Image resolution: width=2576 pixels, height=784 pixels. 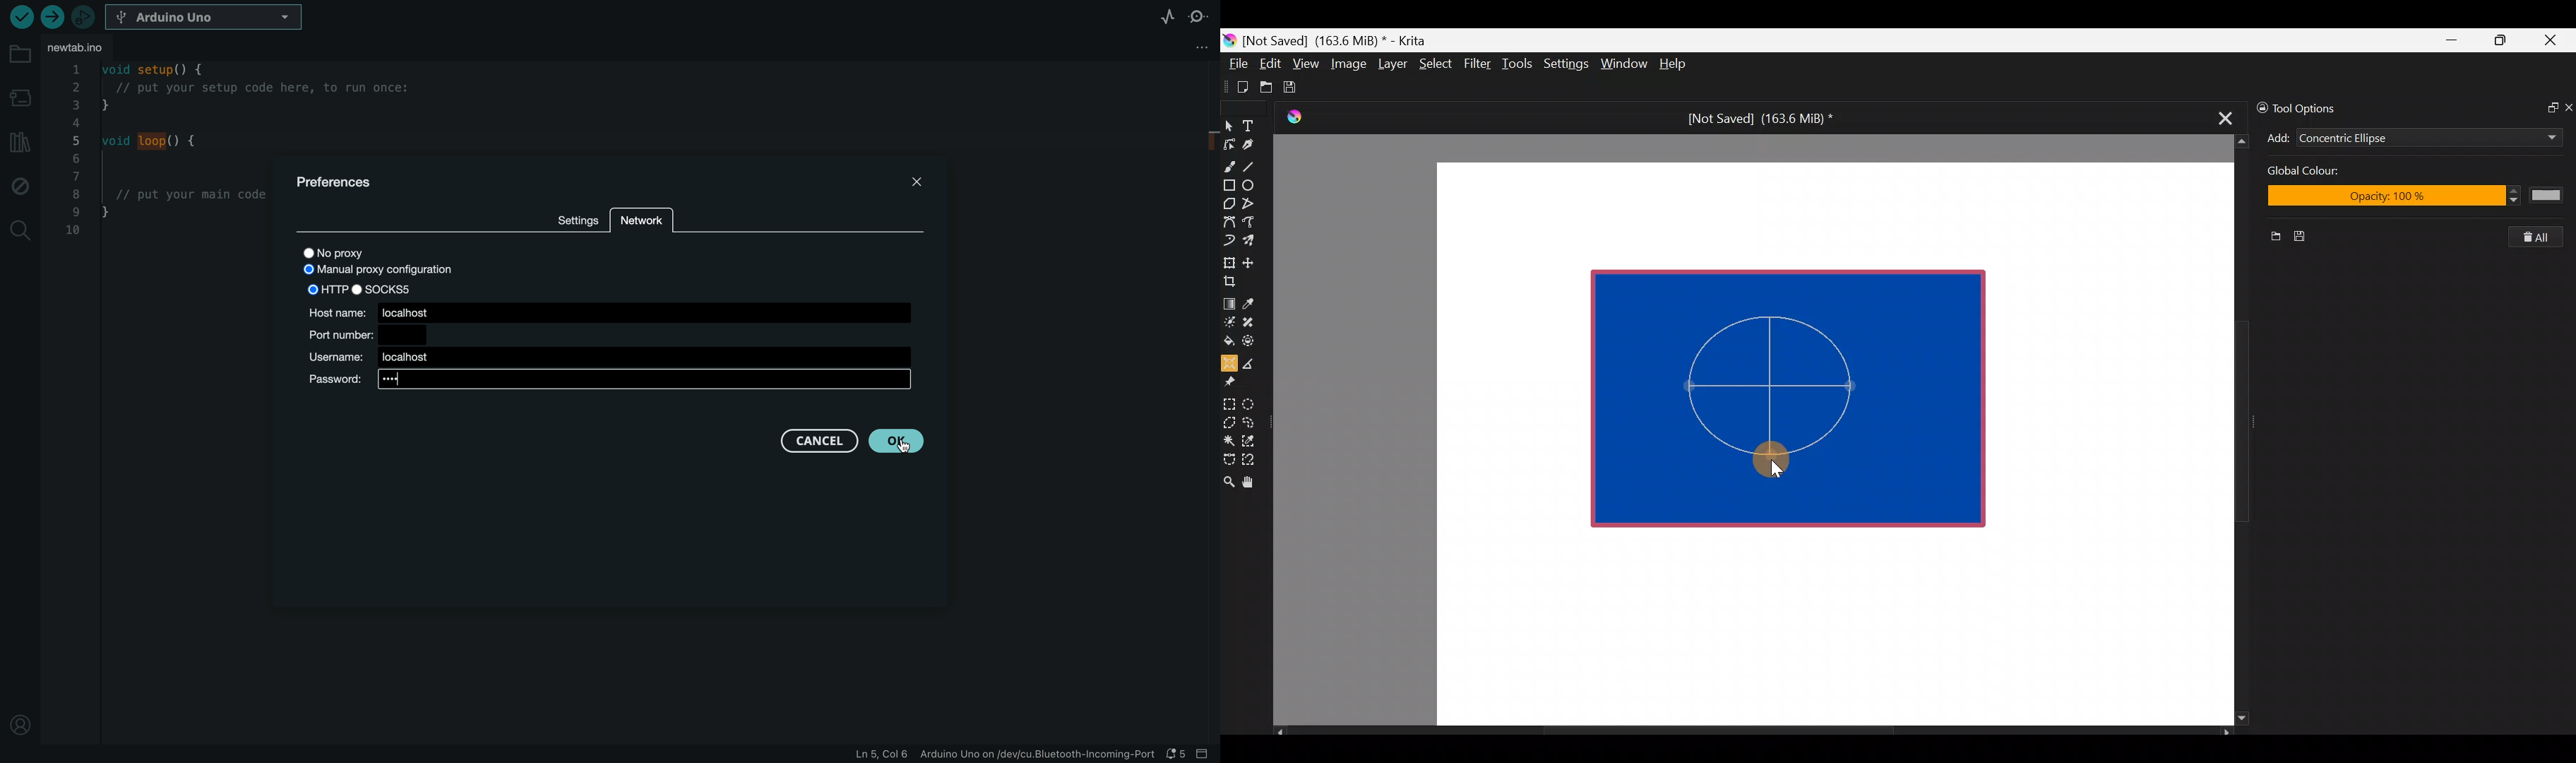 What do you see at coordinates (1348, 64) in the screenshot?
I see `Image` at bounding box center [1348, 64].